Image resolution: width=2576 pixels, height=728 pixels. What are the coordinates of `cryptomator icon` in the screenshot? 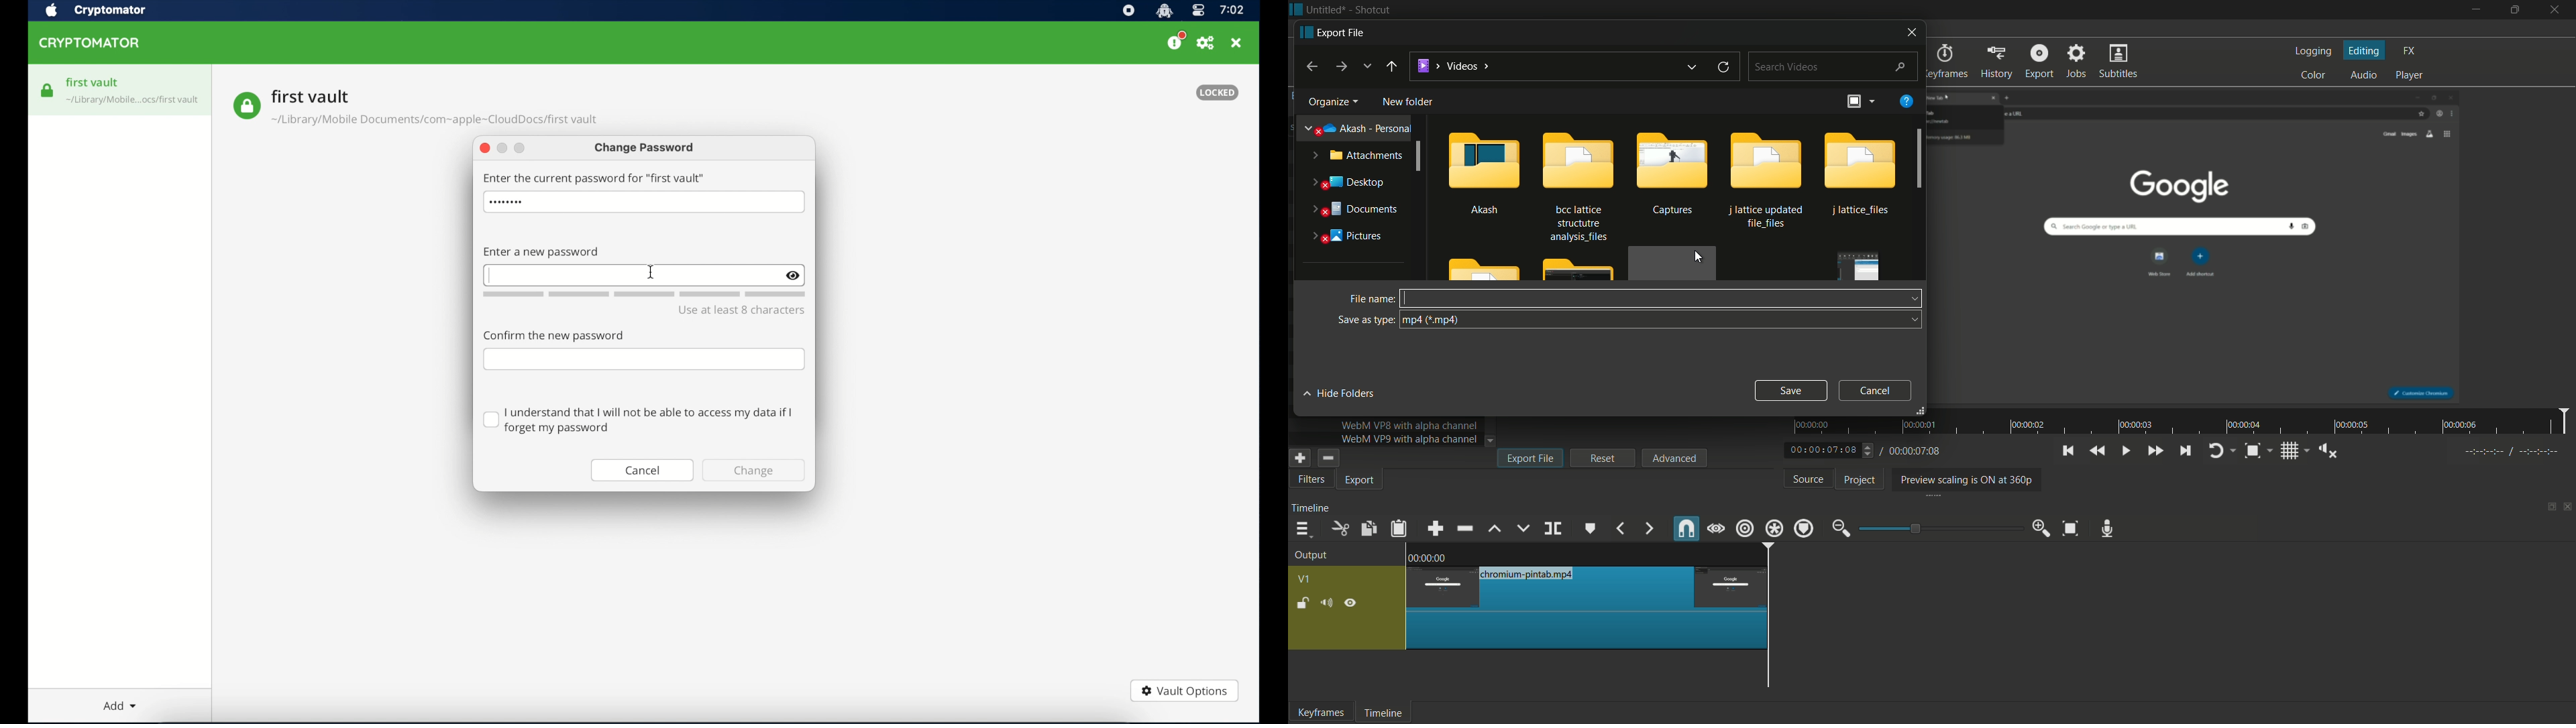 It's located at (1164, 11).